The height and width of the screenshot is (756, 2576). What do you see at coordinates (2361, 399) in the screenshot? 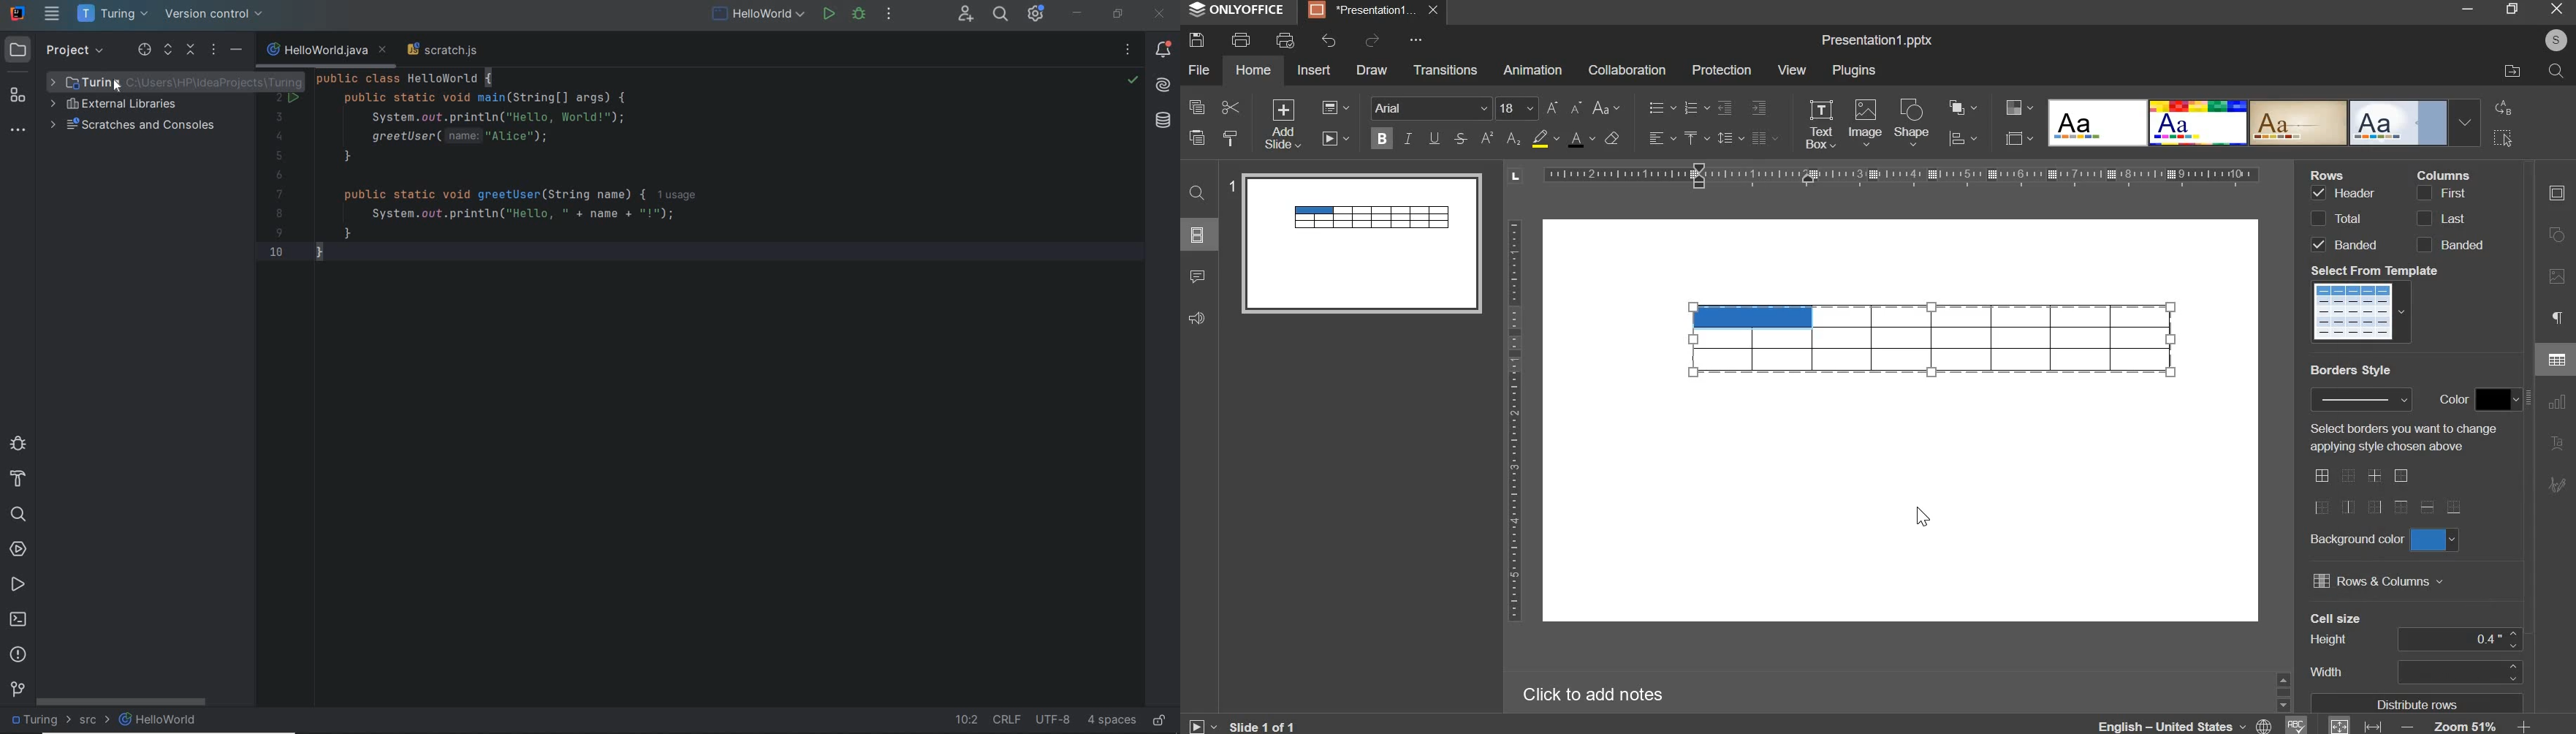
I see `border style` at bounding box center [2361, 399].